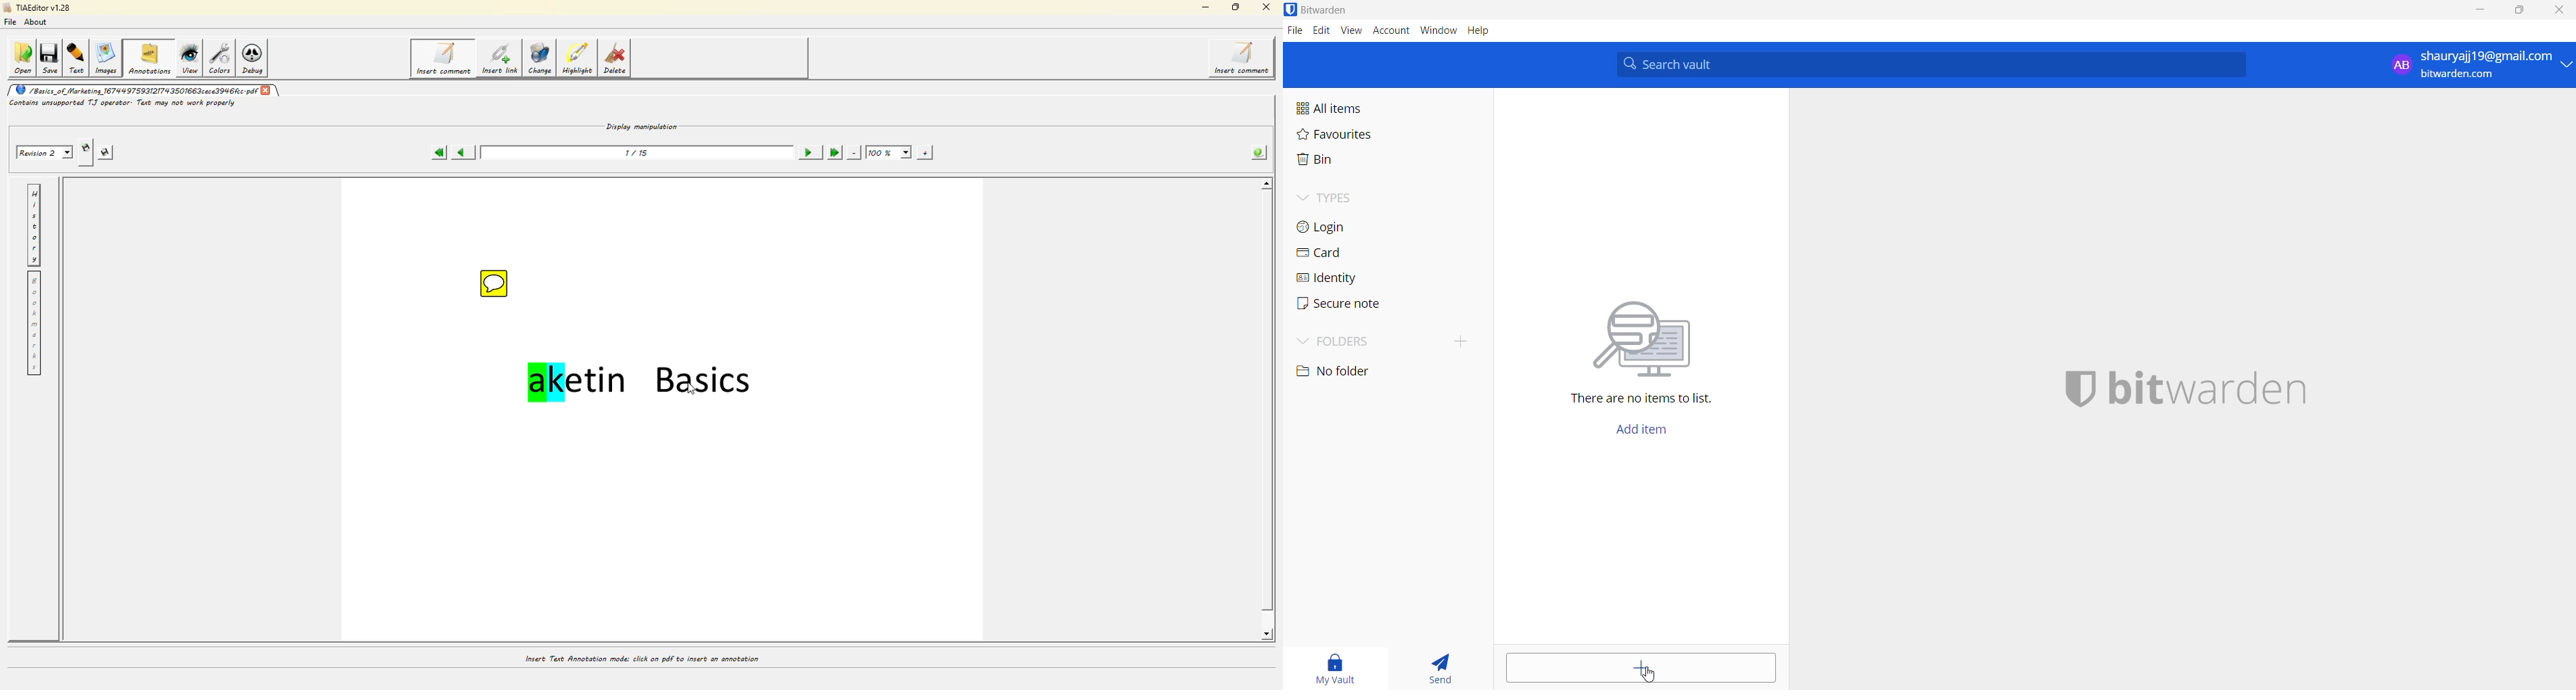 The width and height of the screenshot is (2576, 700). What do you see at coordinates (1330, 10) in the screenshot?
I see `application name` at bounding box center [1330, 10].